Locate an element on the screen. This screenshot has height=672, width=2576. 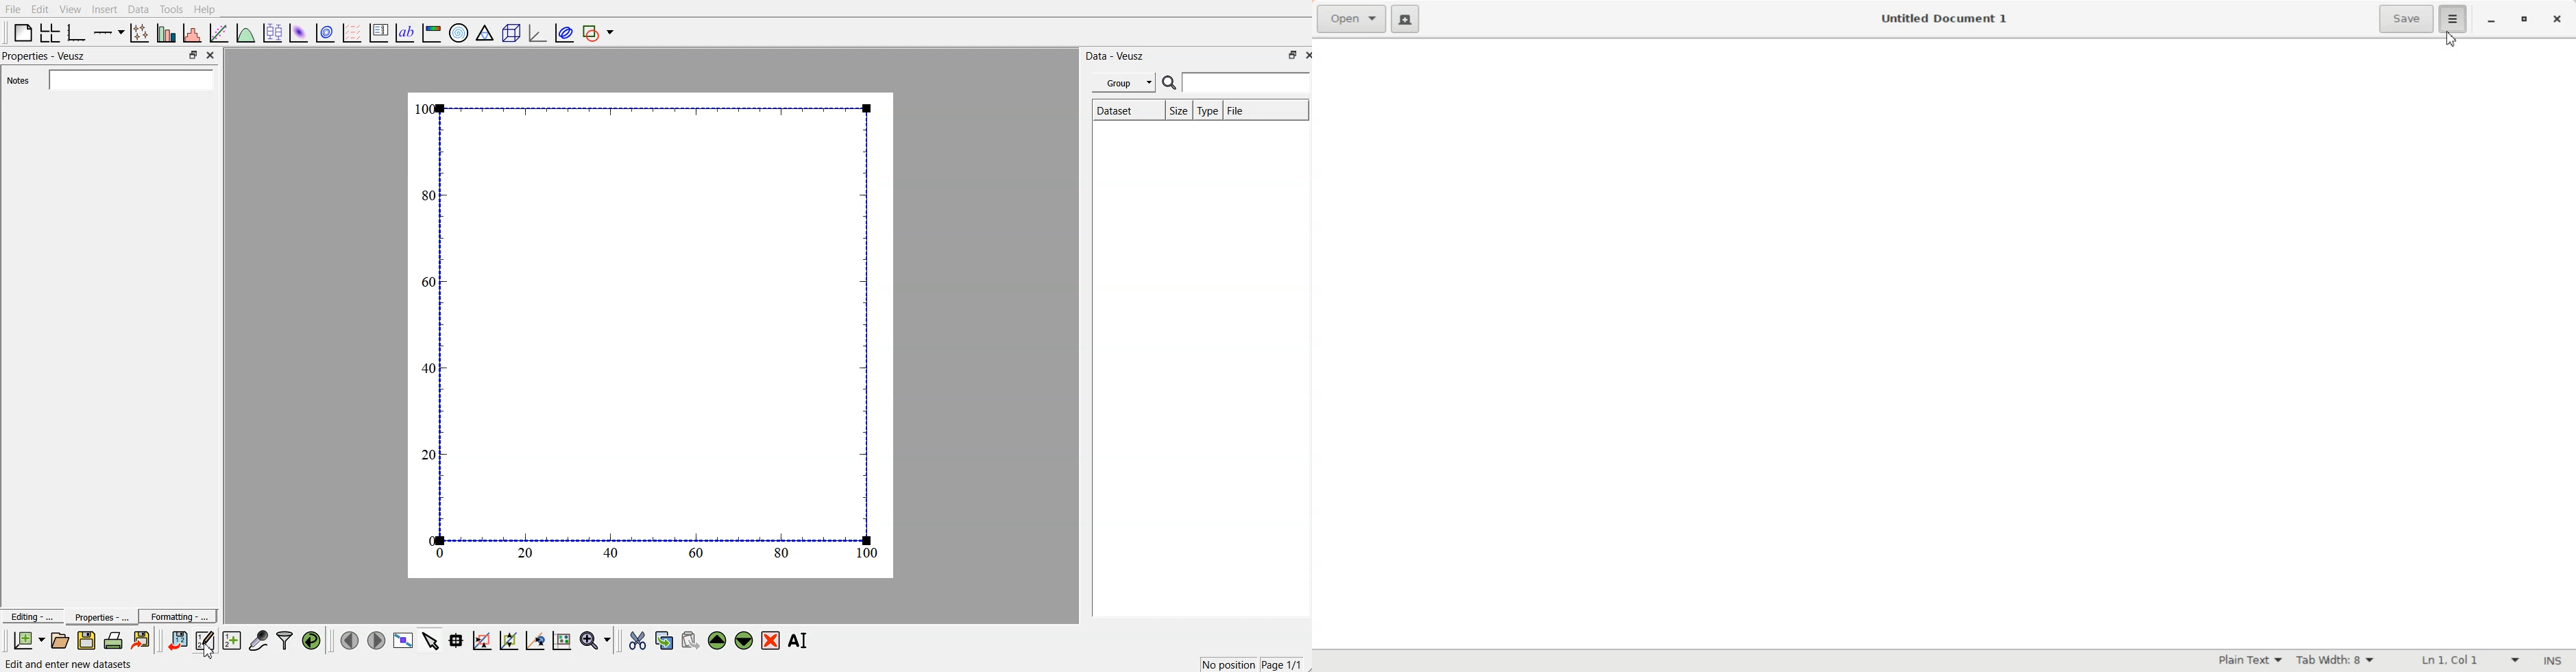
Move to next page is located at coordinates (376, 639).